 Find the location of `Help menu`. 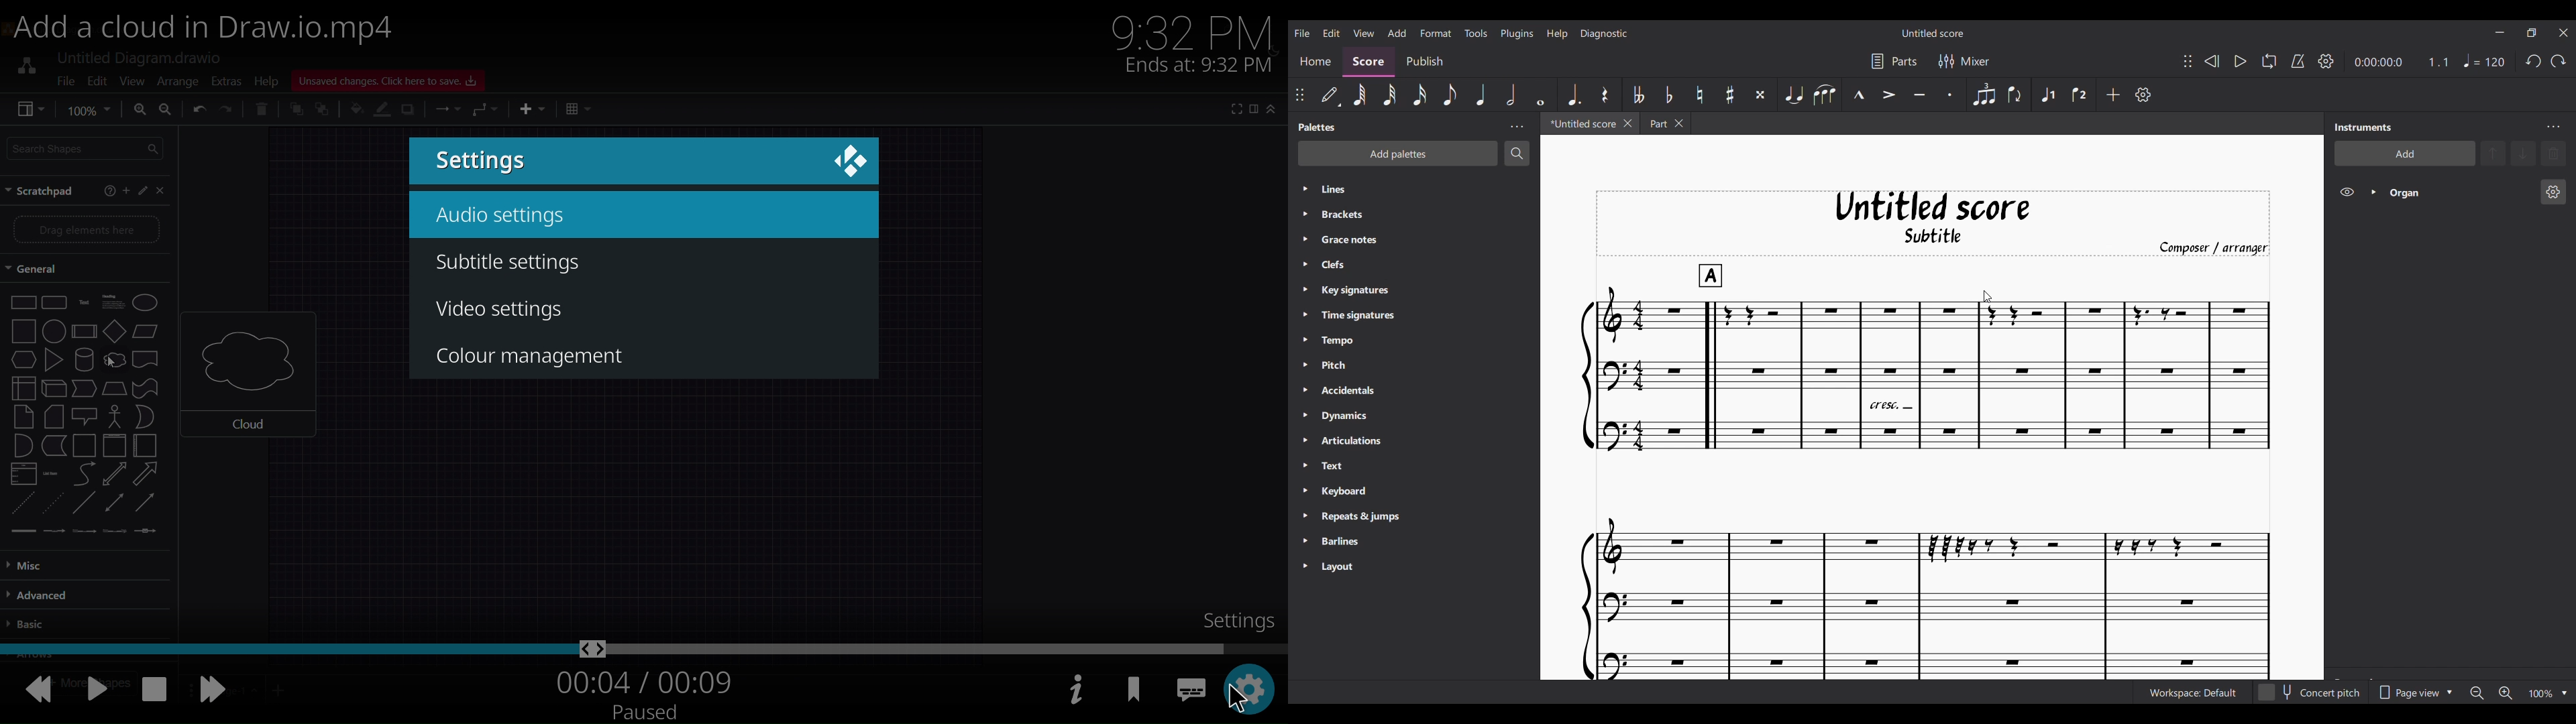

Help menu is located at coordinates (1556, 34).